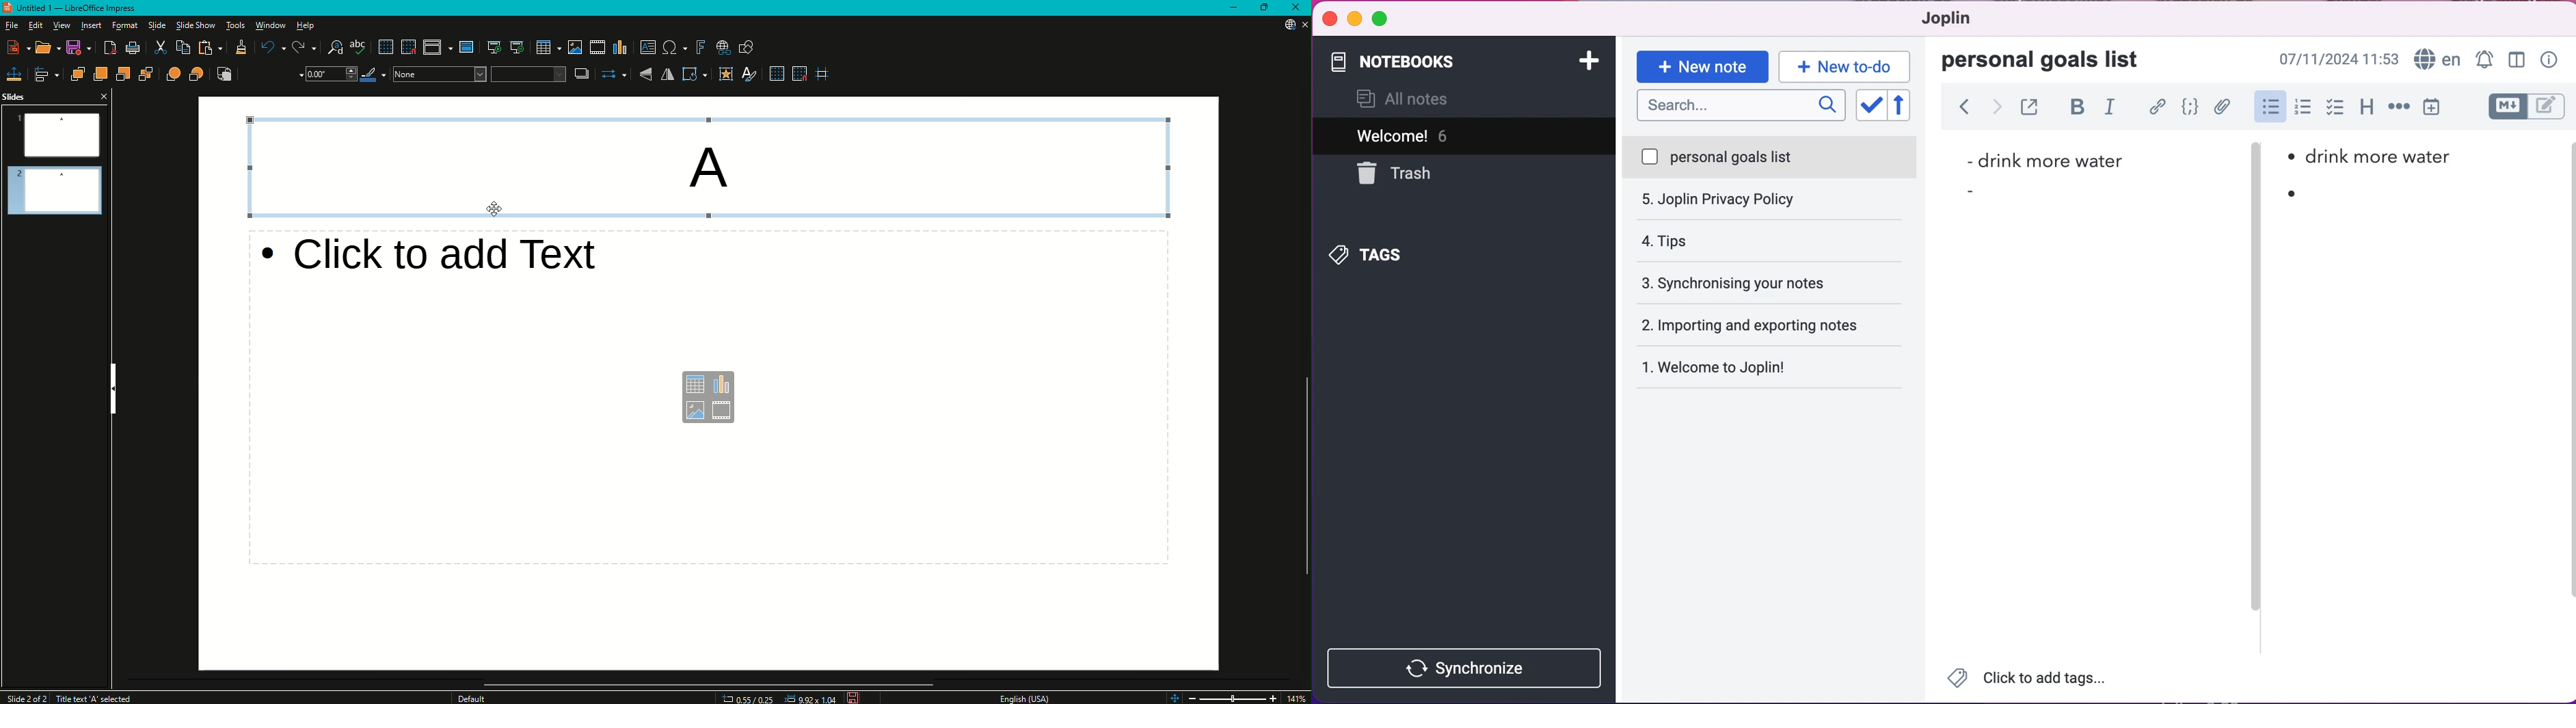 This screenshot has height=728, width=2576. Describe the element at coordinates (1869, 106) in the screenshot. I see `toggle sort order field` at that location.